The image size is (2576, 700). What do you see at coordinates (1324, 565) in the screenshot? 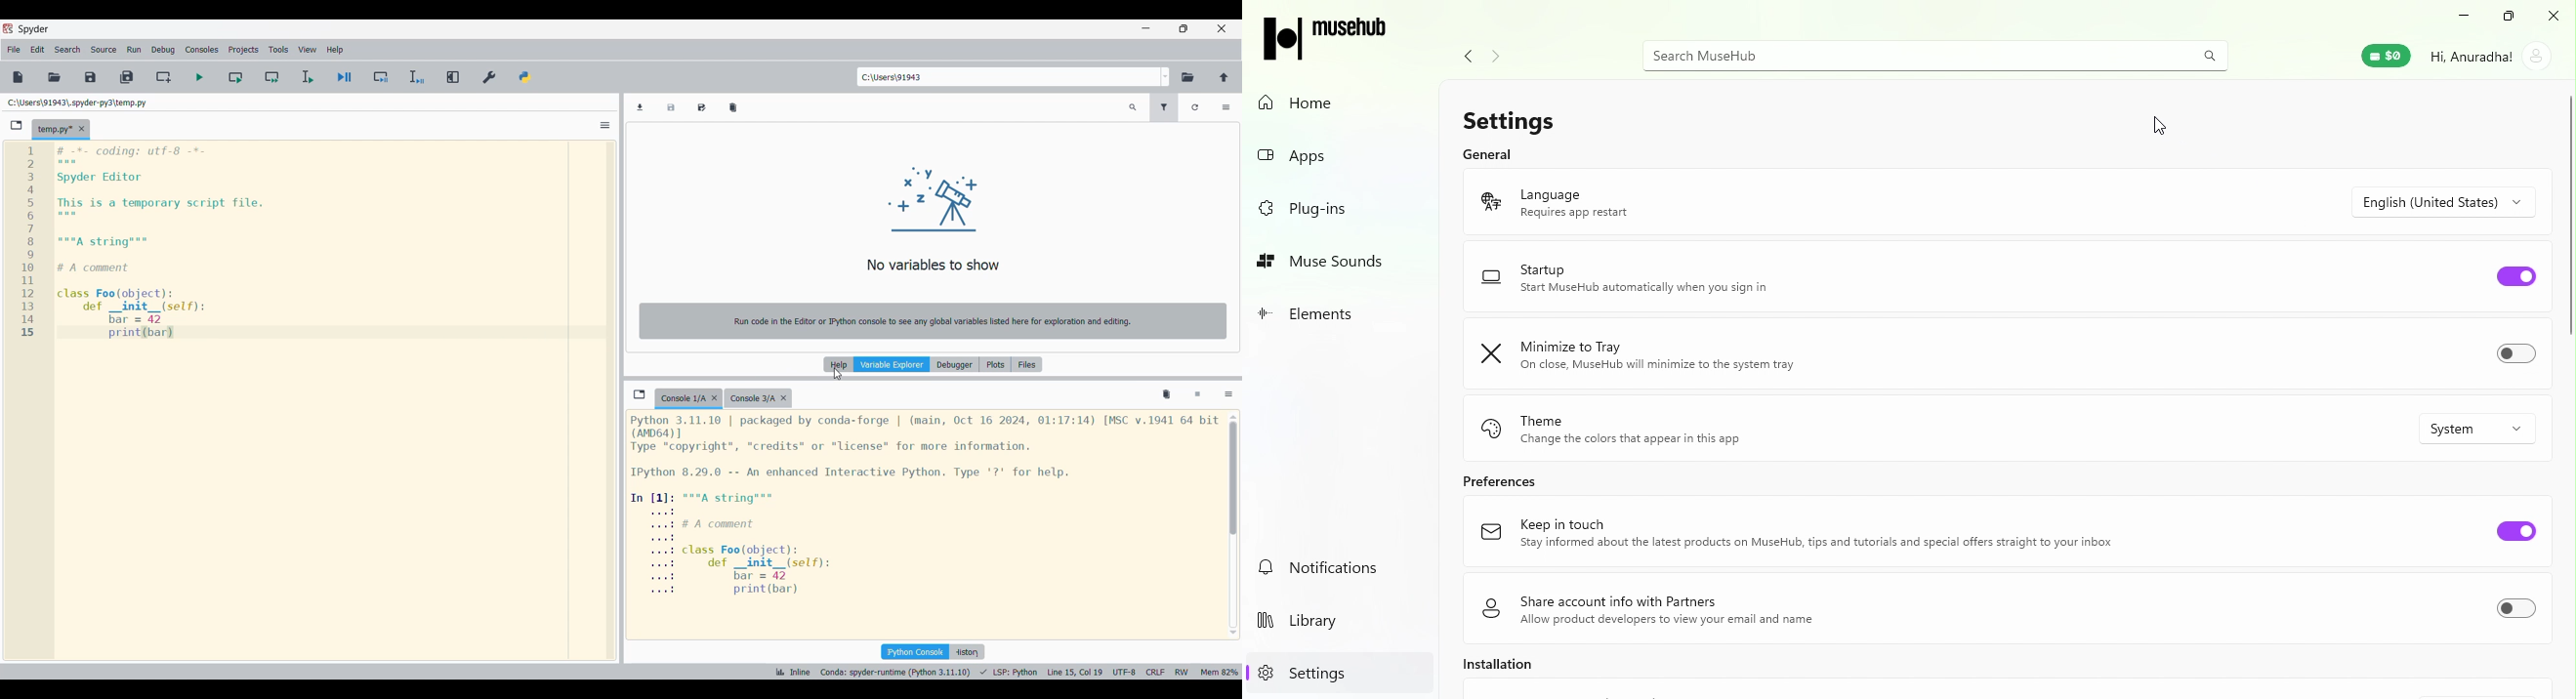
I see `Notifications` at bounding box center [1324, 565].